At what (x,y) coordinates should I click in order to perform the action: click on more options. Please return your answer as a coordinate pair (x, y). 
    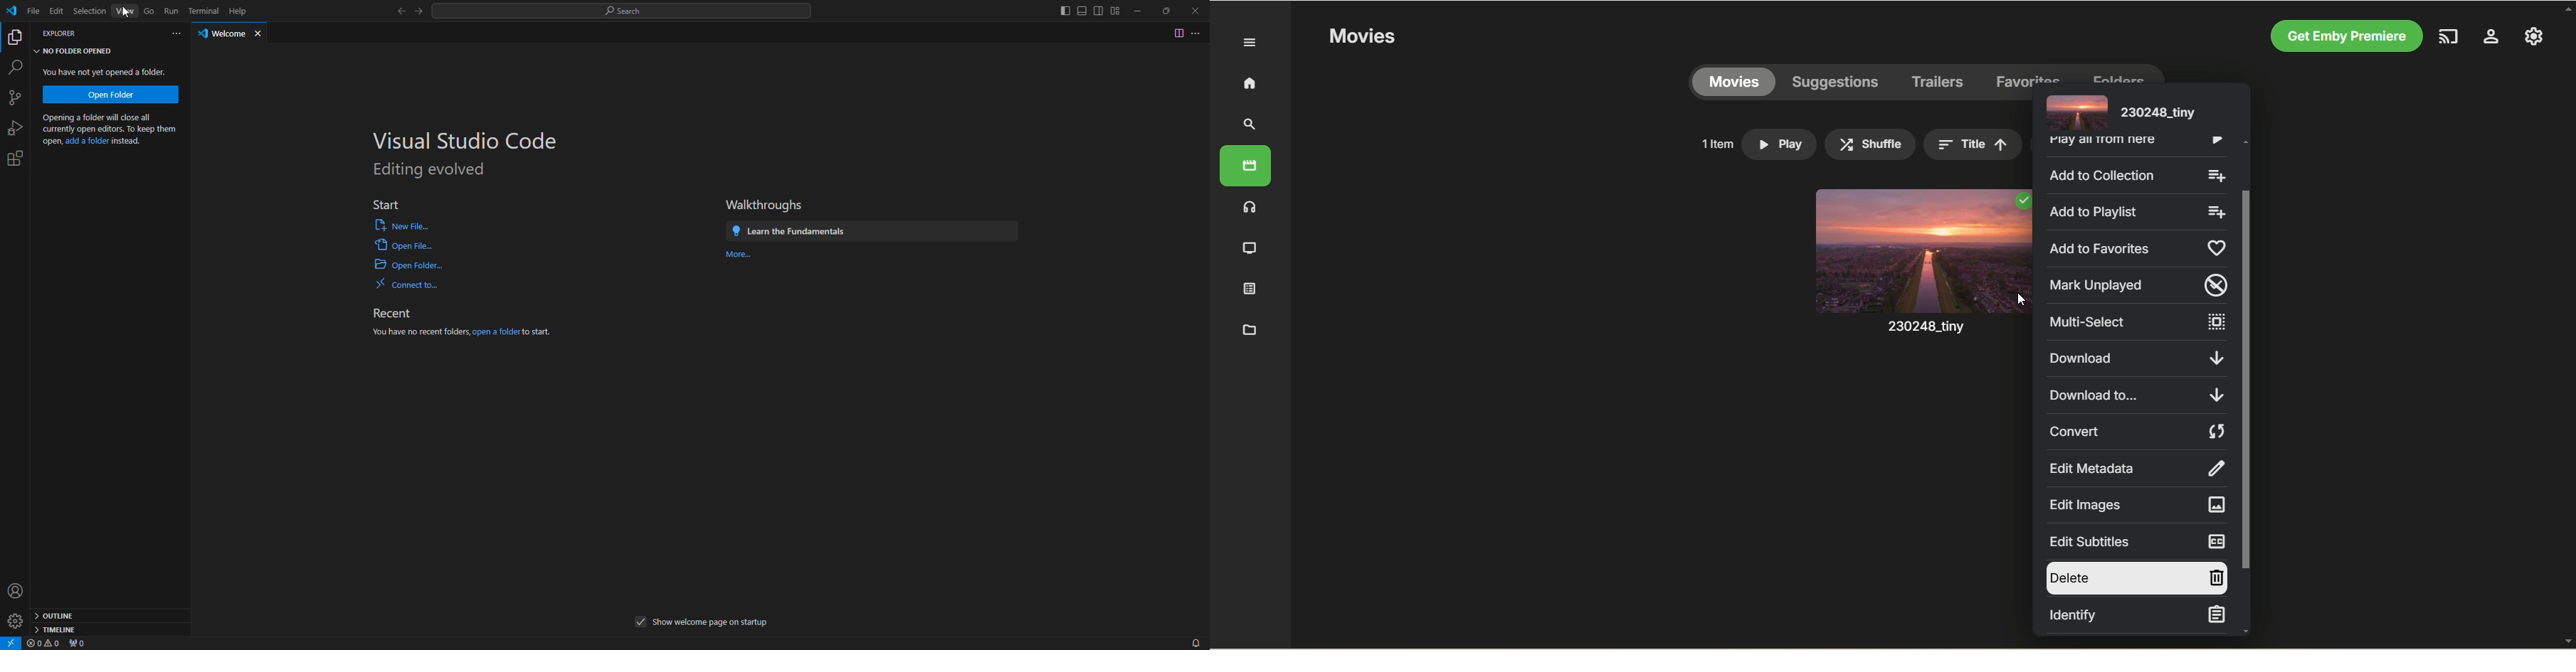
    Looking at the image, I should click on (164, 36).